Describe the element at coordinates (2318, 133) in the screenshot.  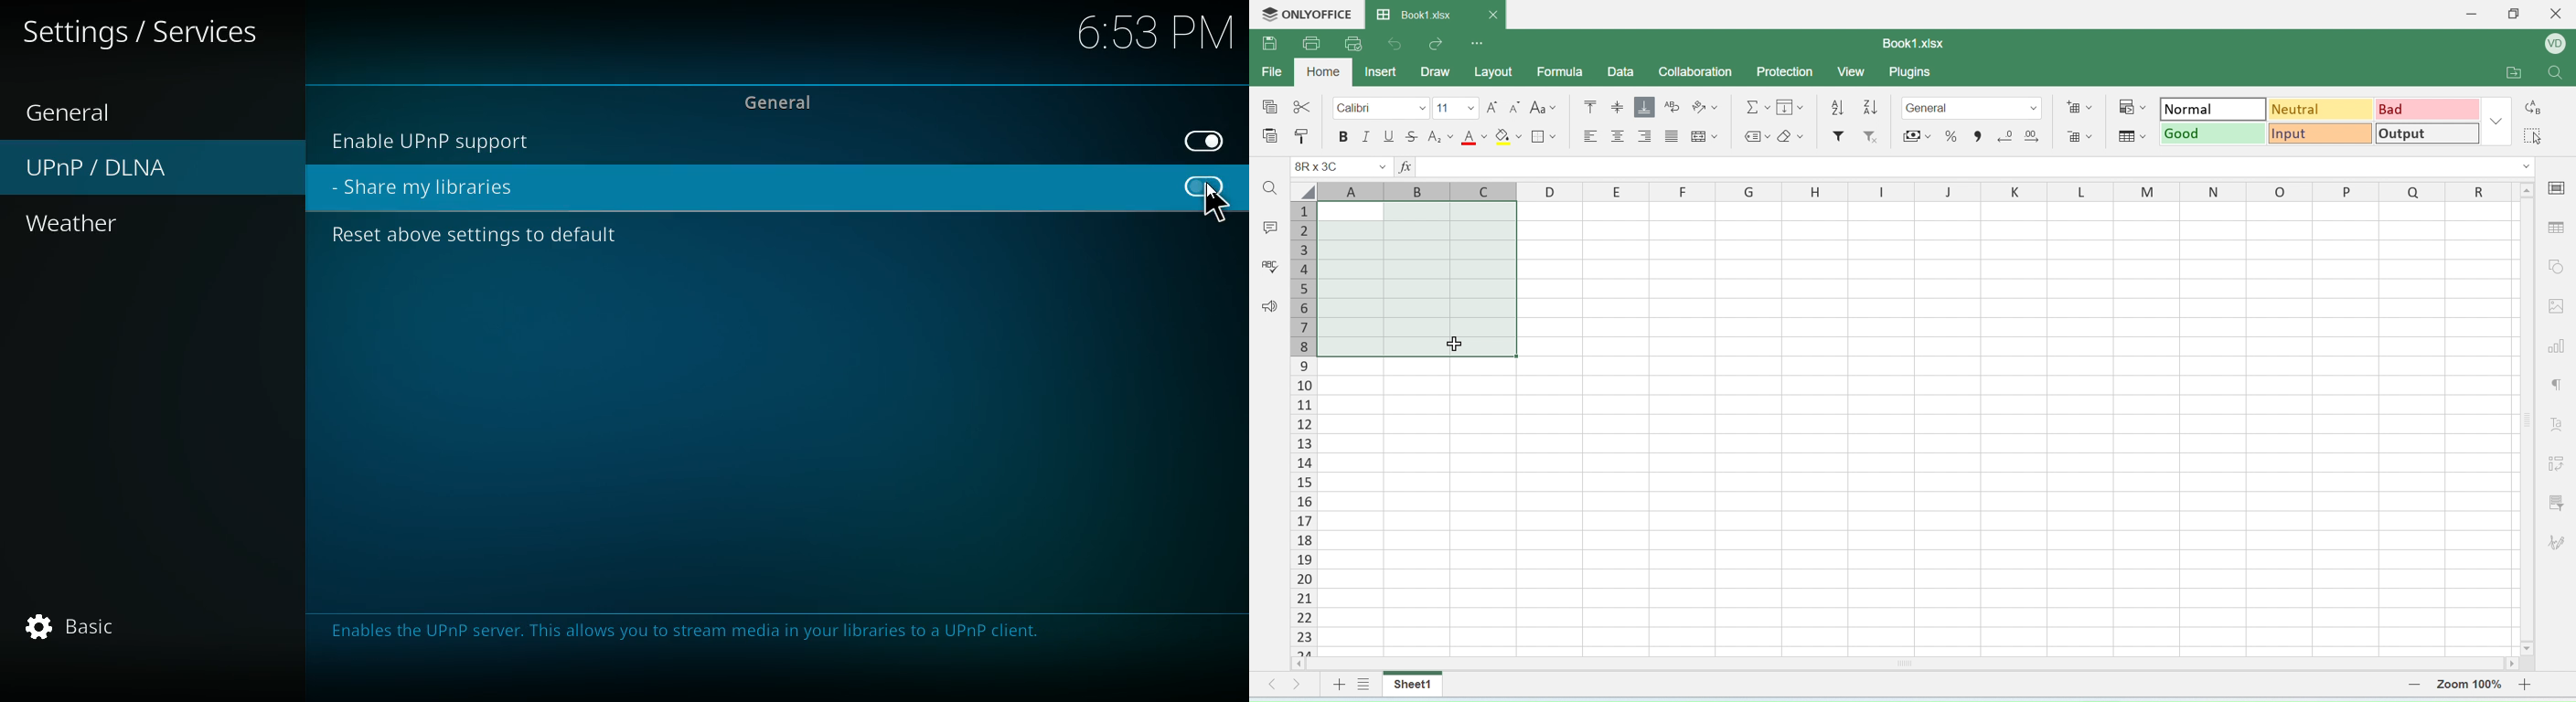
I see `input` at that location.